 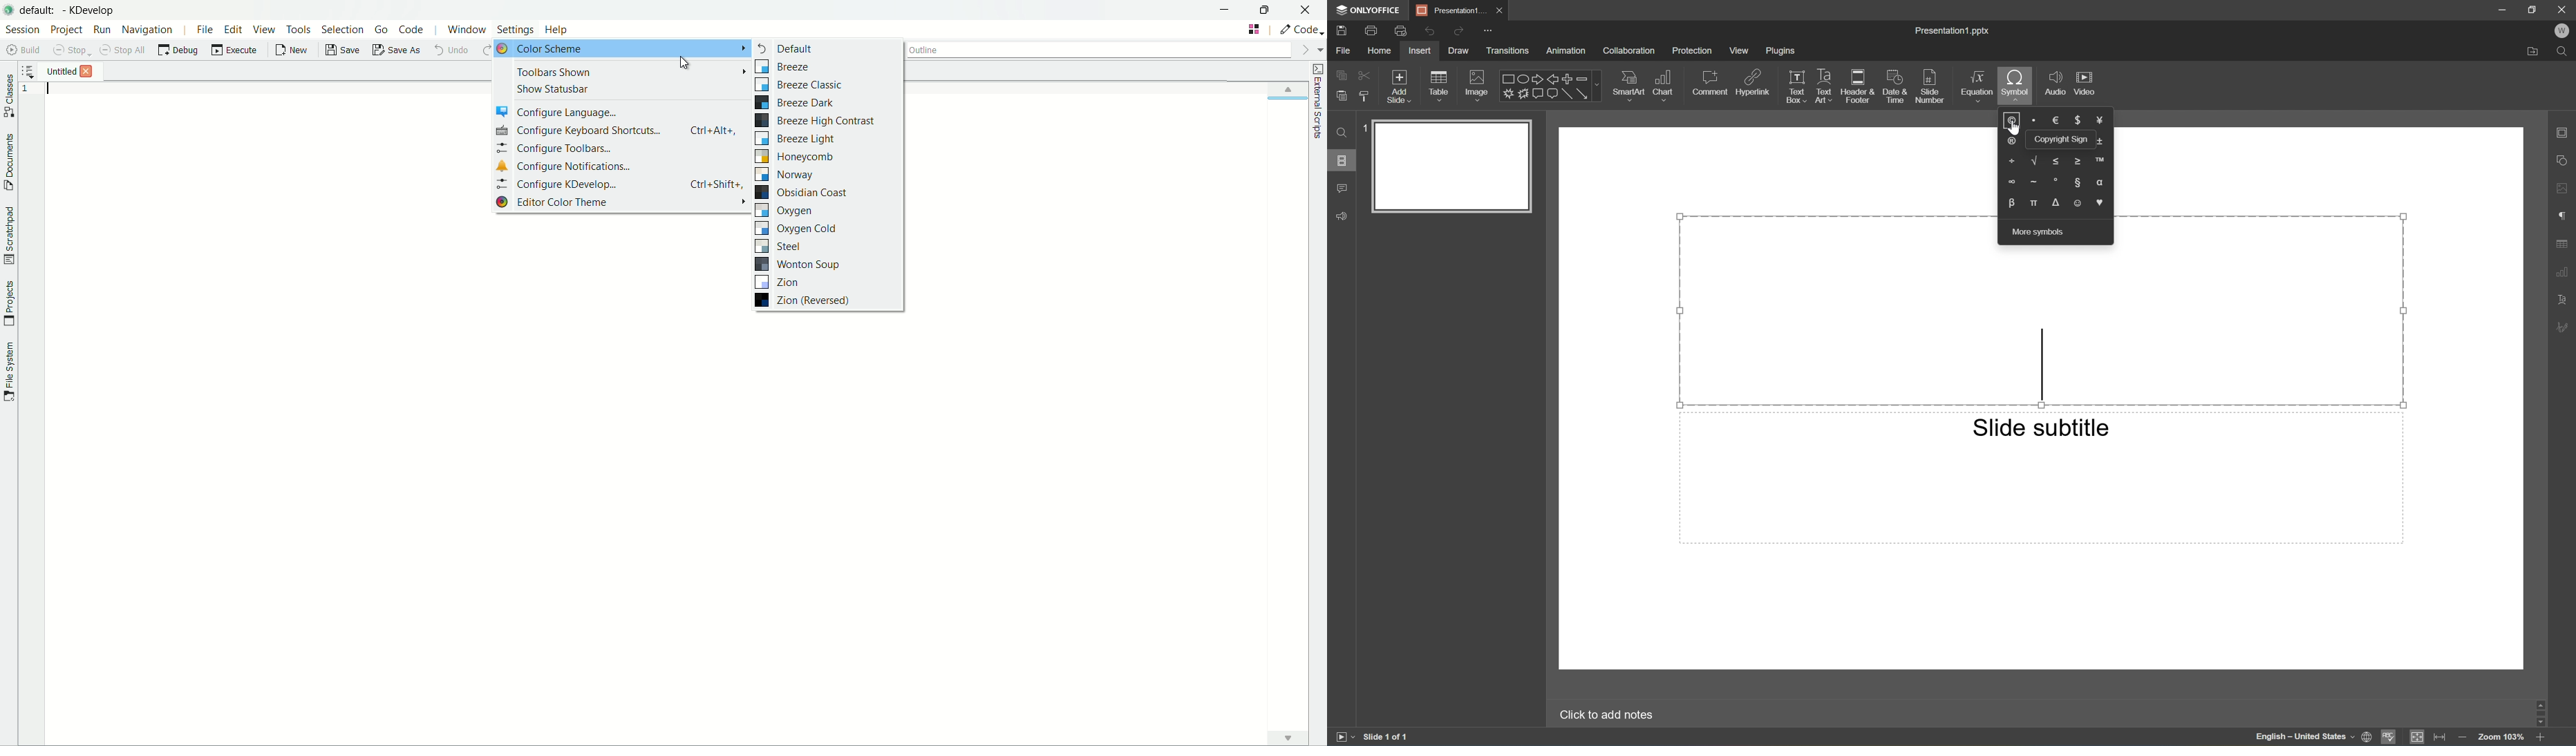 What do you see at coordinates (2538, 701) in the screenshot?
I see `Scroll Up` at bounding box center [2538, 701].